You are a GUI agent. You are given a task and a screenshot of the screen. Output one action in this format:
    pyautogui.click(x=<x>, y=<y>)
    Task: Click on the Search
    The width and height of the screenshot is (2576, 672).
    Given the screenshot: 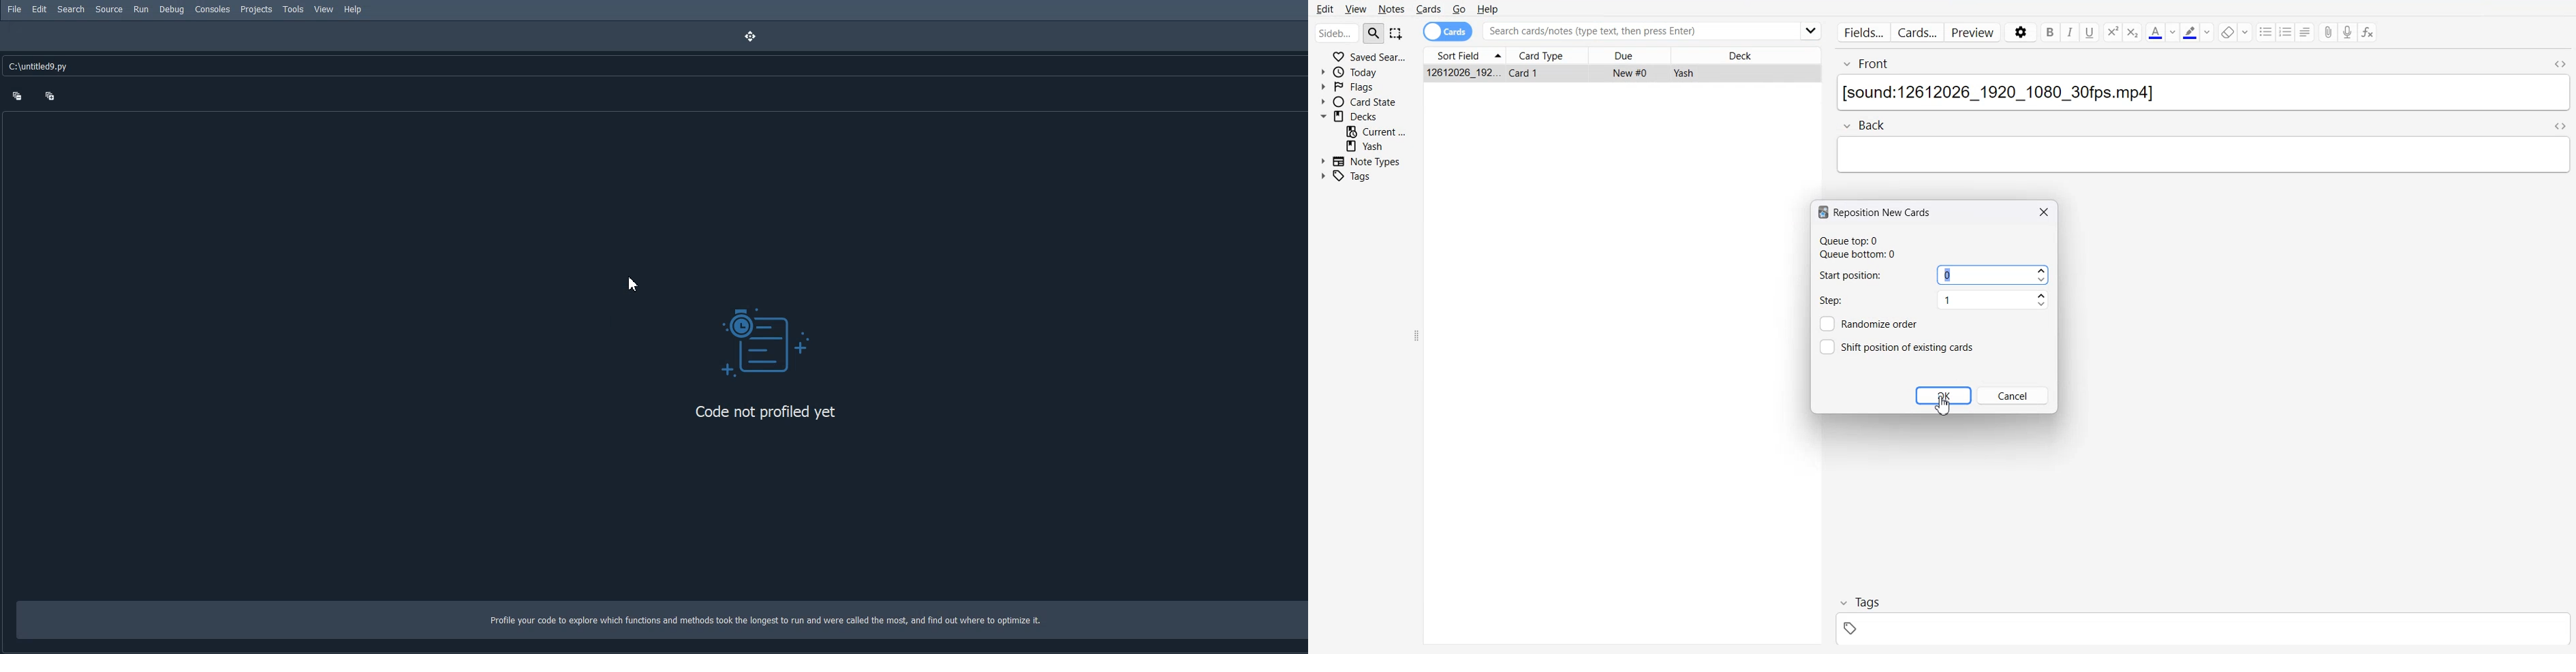 What is the action you would take?
    pyautogui.click(x=1374, y=32)
    